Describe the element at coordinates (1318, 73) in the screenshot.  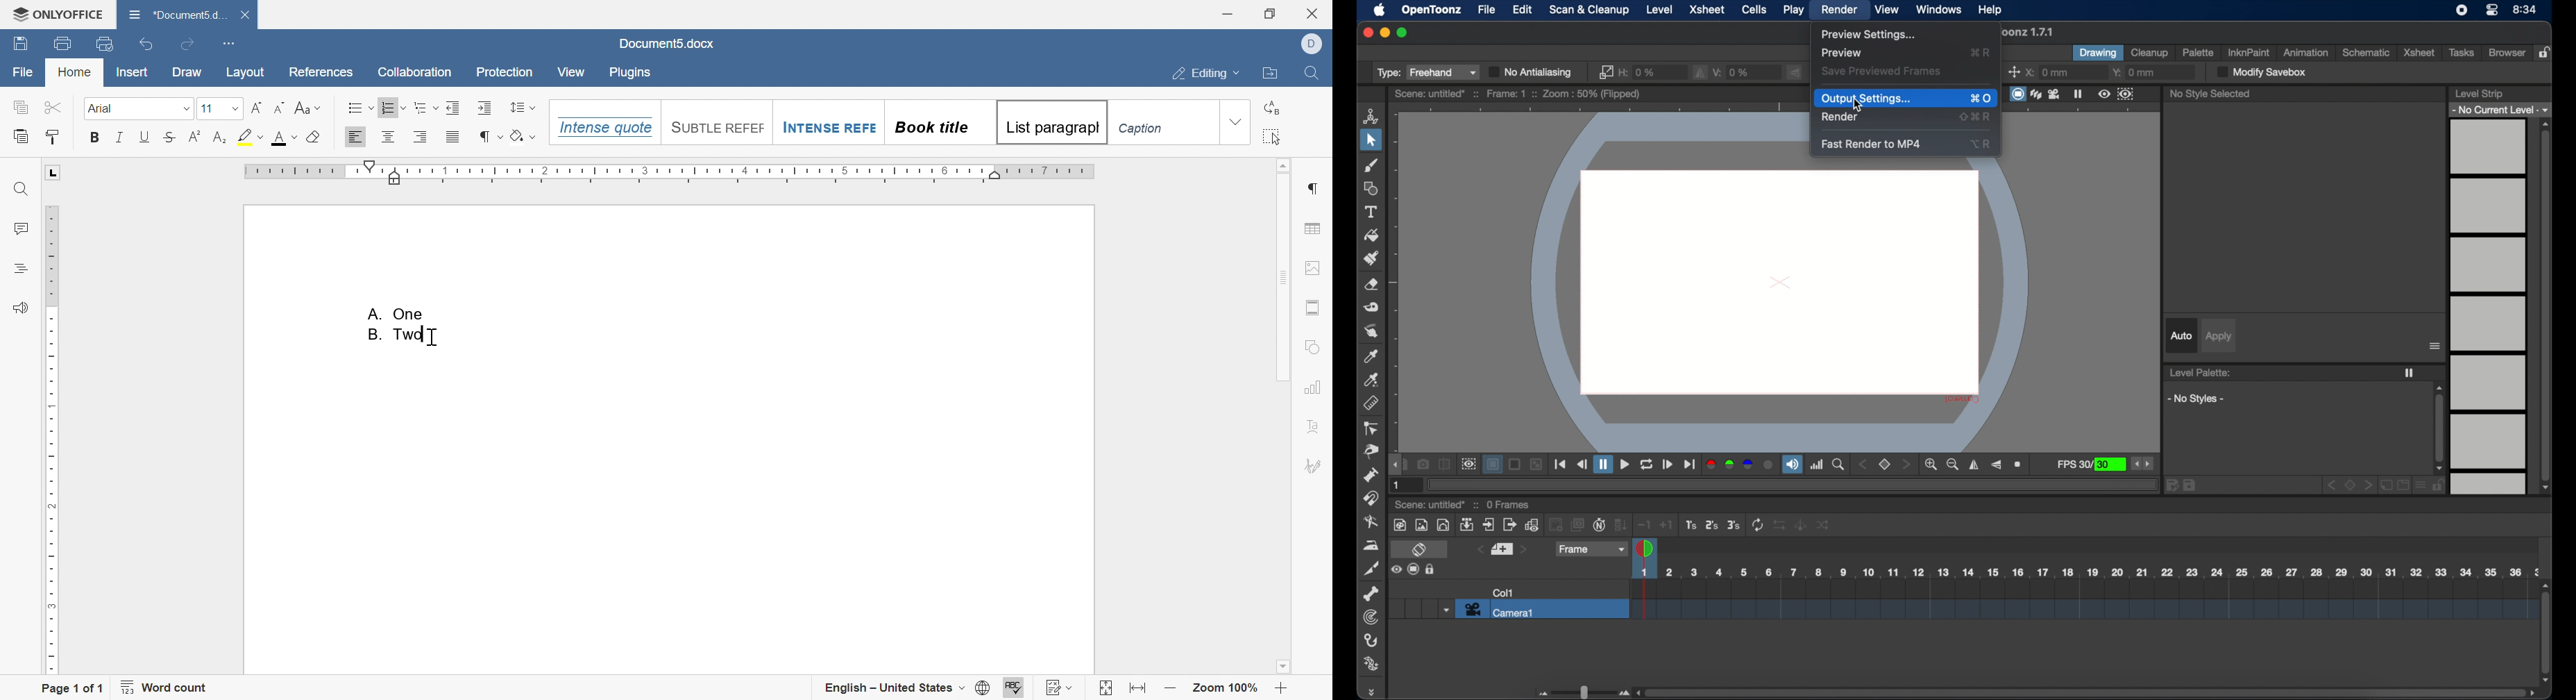
I see `find` at that location.